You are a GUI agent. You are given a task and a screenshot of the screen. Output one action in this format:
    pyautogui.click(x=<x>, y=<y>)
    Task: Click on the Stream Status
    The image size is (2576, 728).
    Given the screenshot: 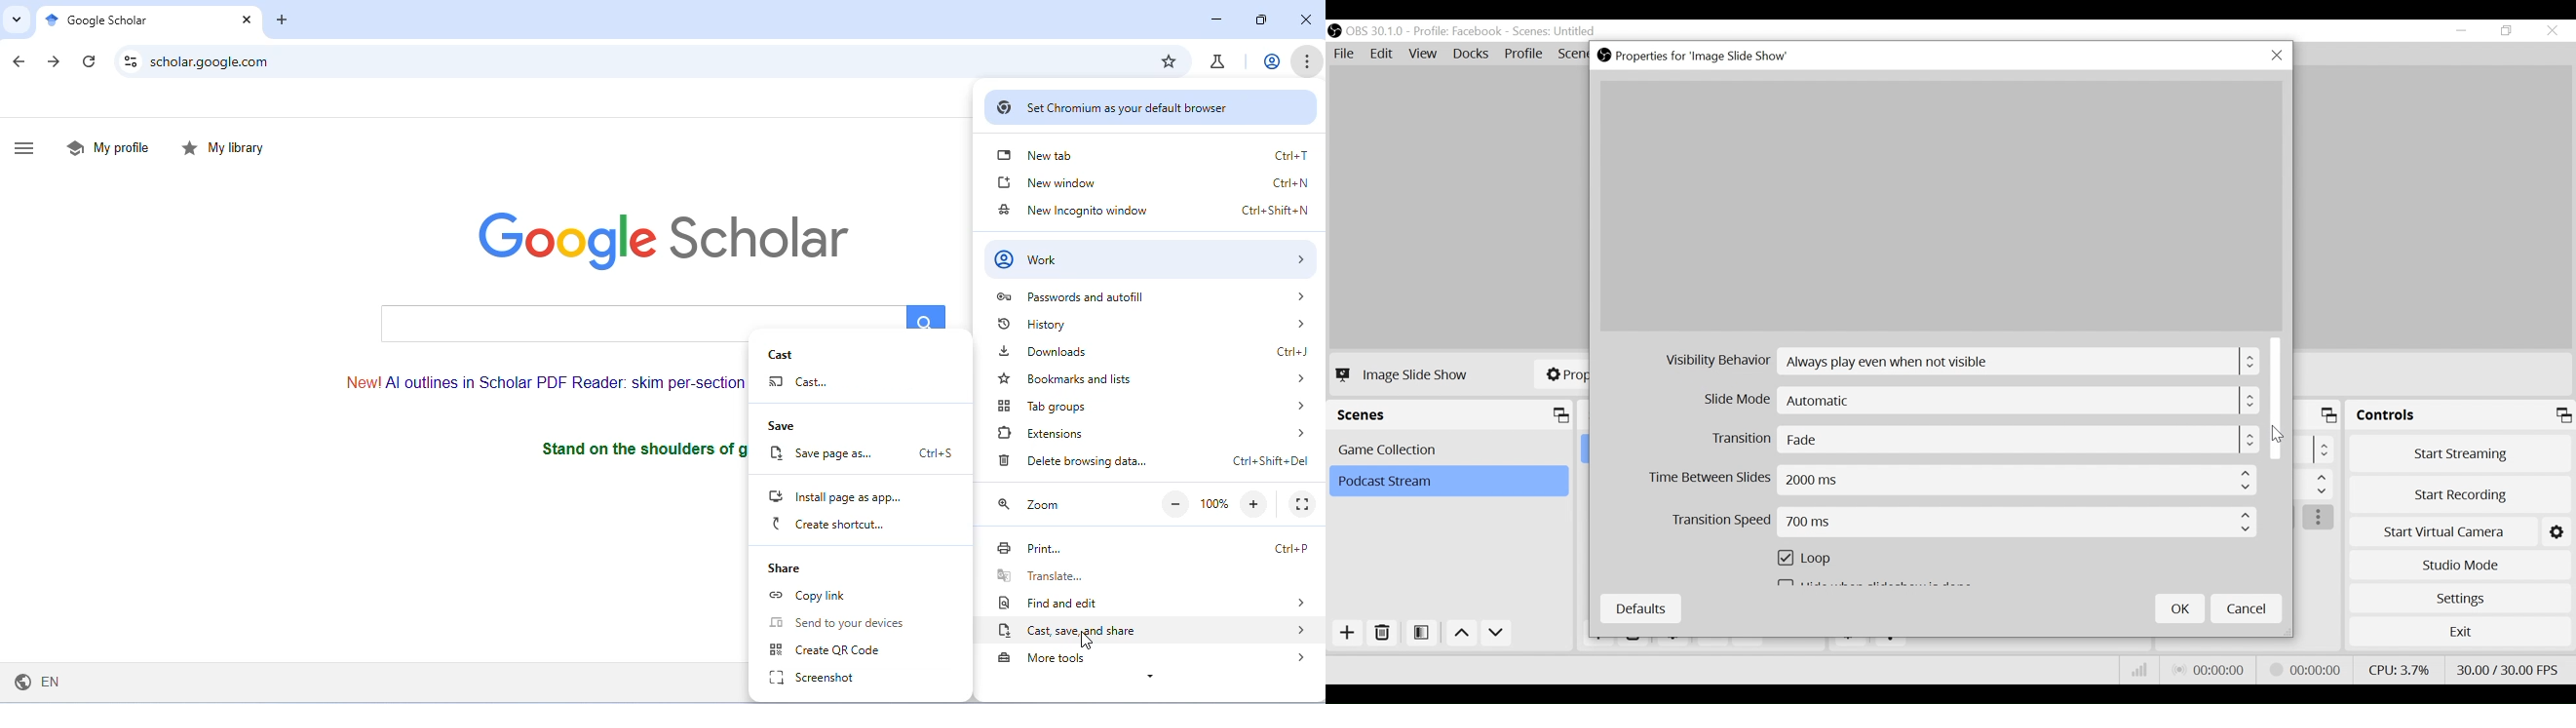 What is the action you would take?
    pyautogui.click(x=2306, y=668)
    